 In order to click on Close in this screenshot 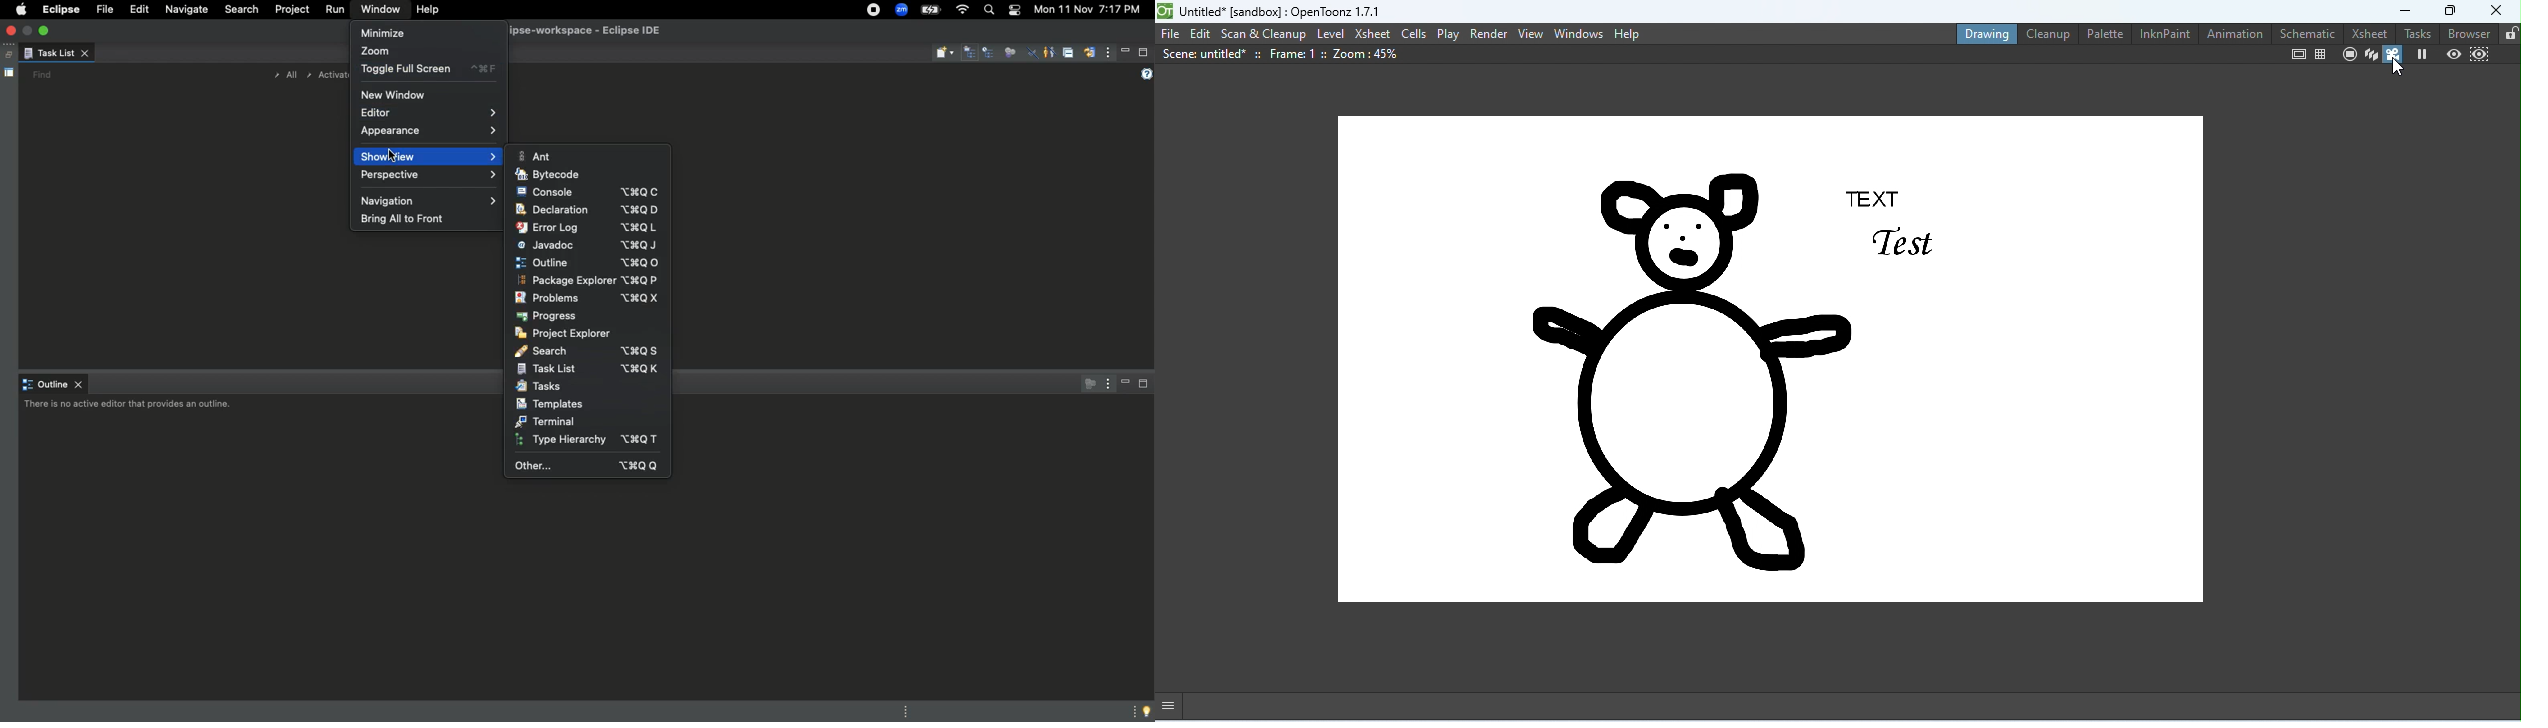, I will do `click(2489, 10)`.